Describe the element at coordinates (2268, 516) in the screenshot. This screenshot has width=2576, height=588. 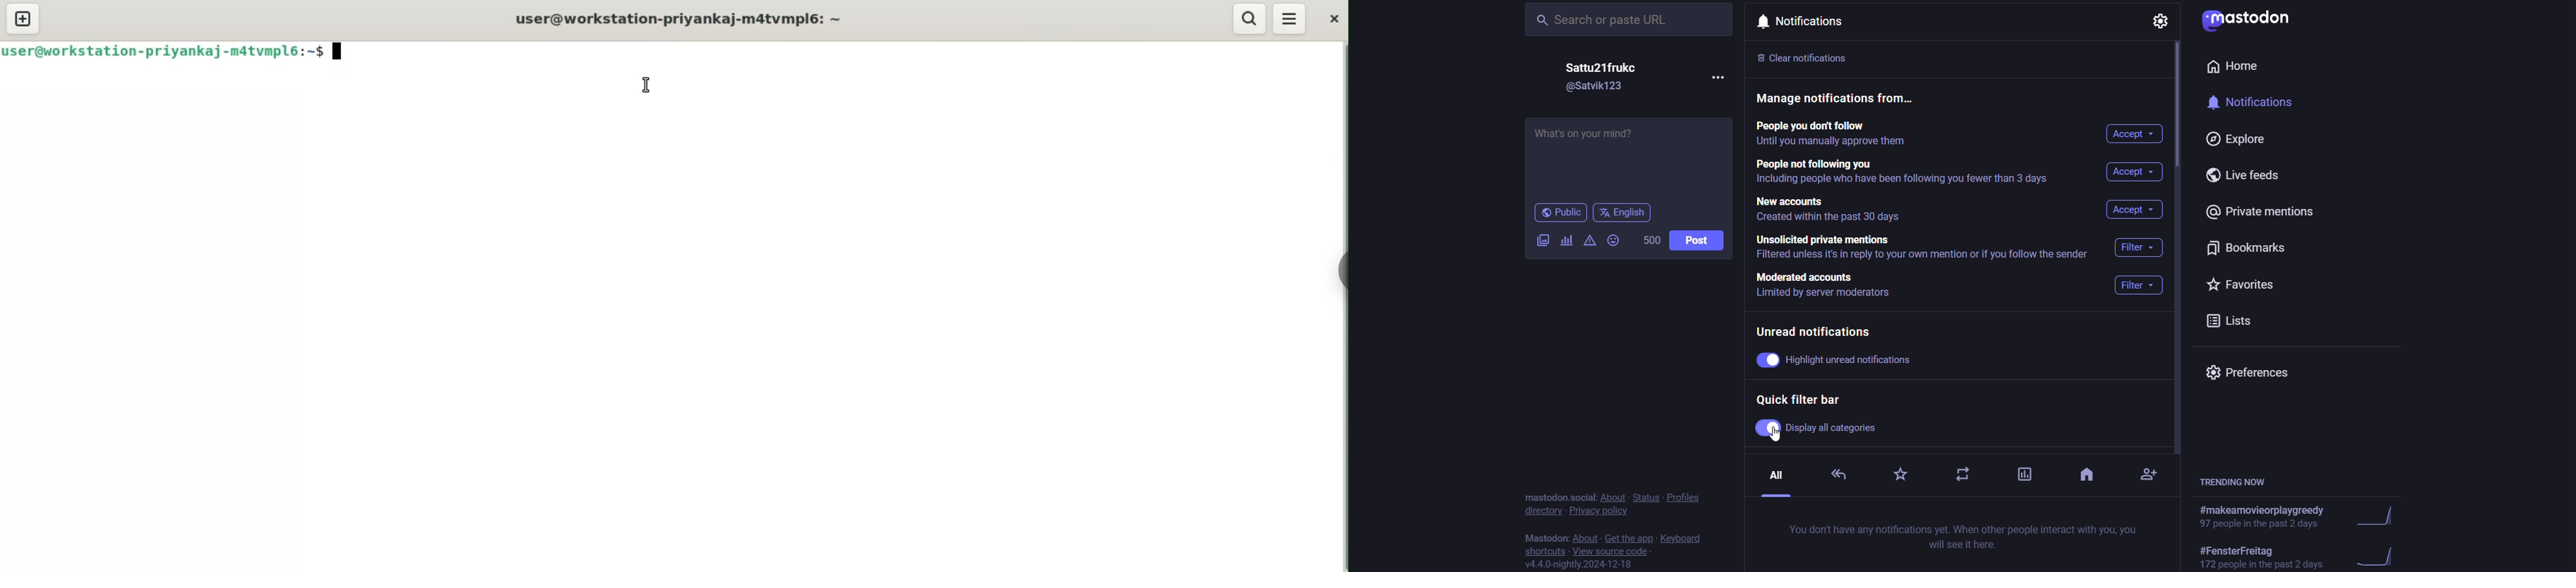
I see `#makeamovieorplaygreedy
97 people in the past 2 days` at that location.